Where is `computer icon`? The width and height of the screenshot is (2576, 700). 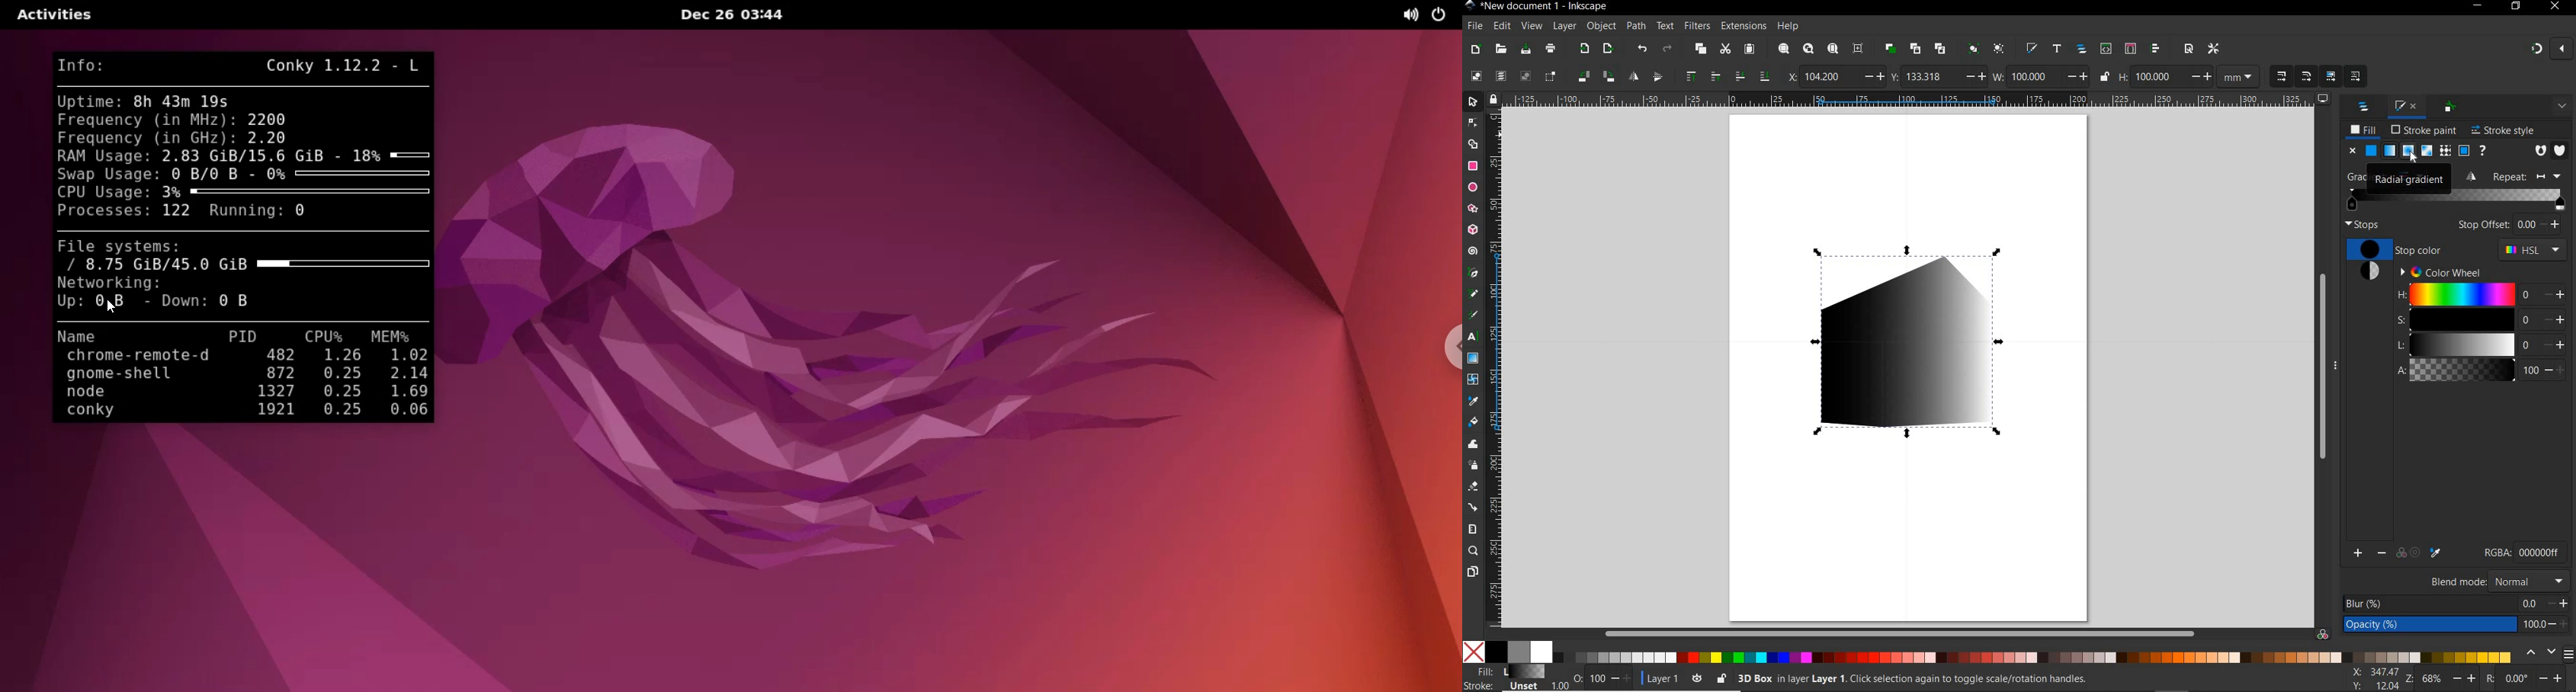 computer icon is located at coordinates (2323, 98).